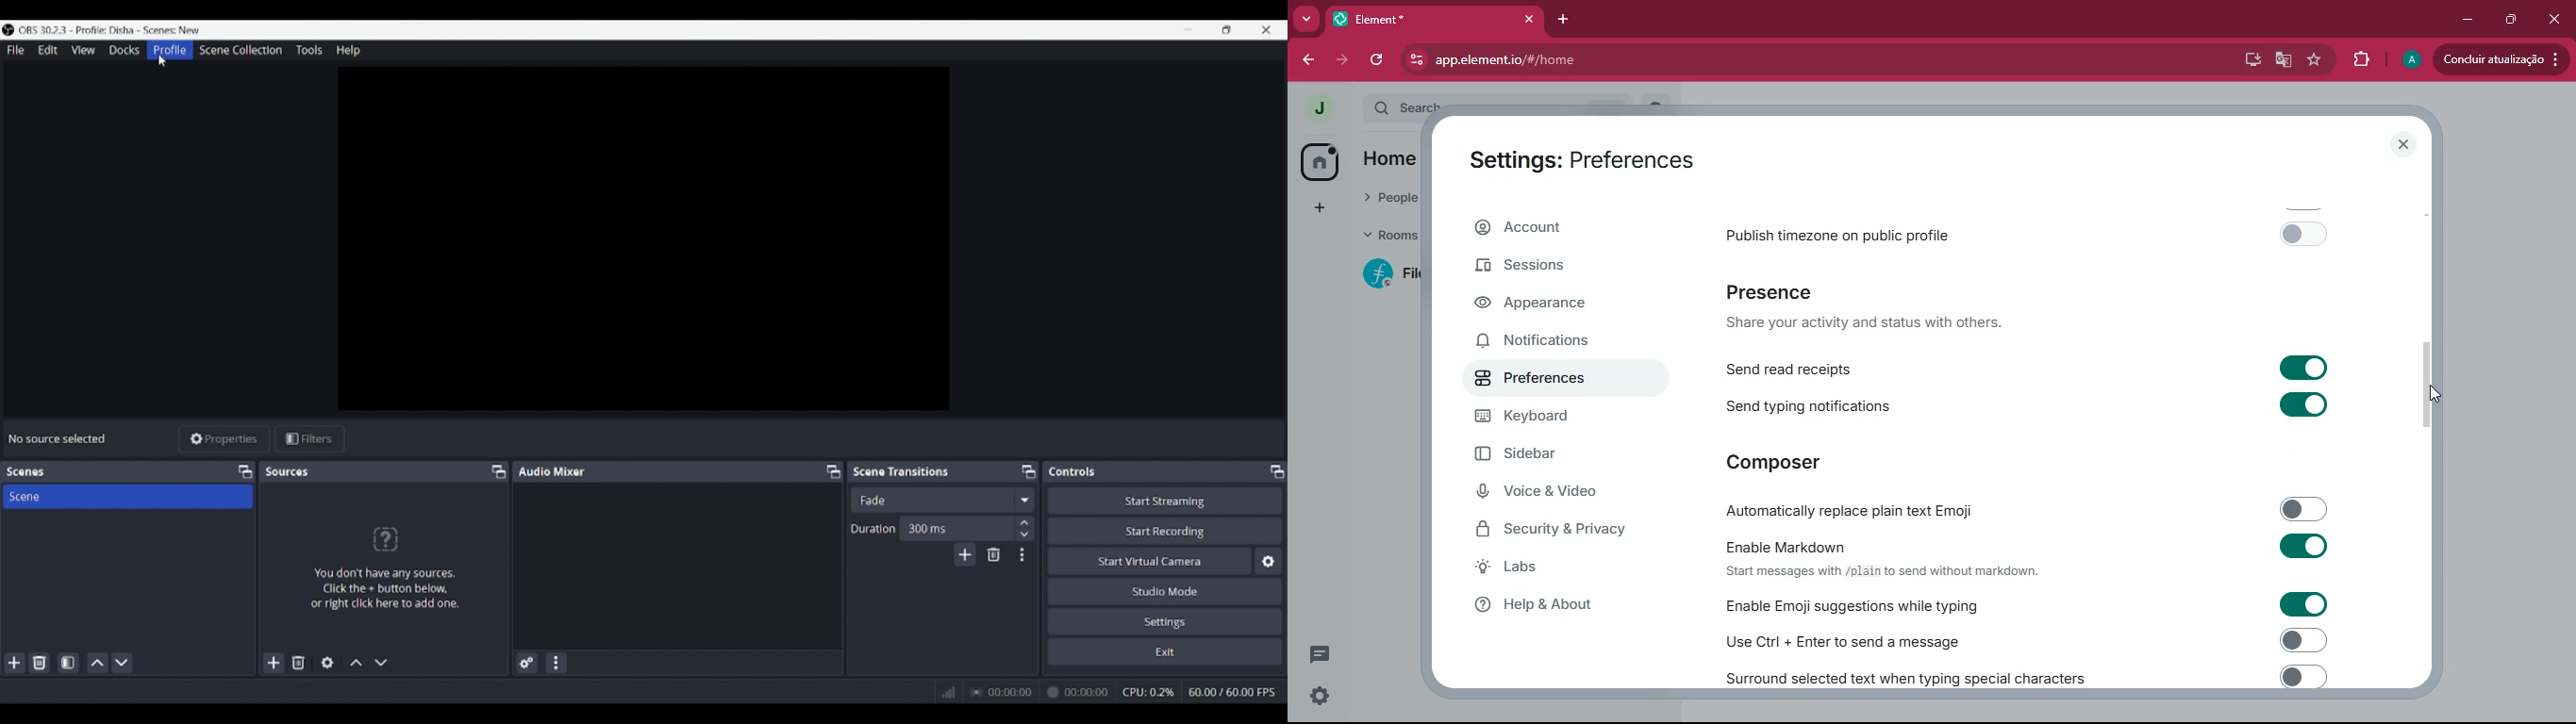 This screenshot has width=2576, height=728. What do you see at coordinates (83, 50) in the screenshot?
I see `View menu` at bounding box center [83, 50].